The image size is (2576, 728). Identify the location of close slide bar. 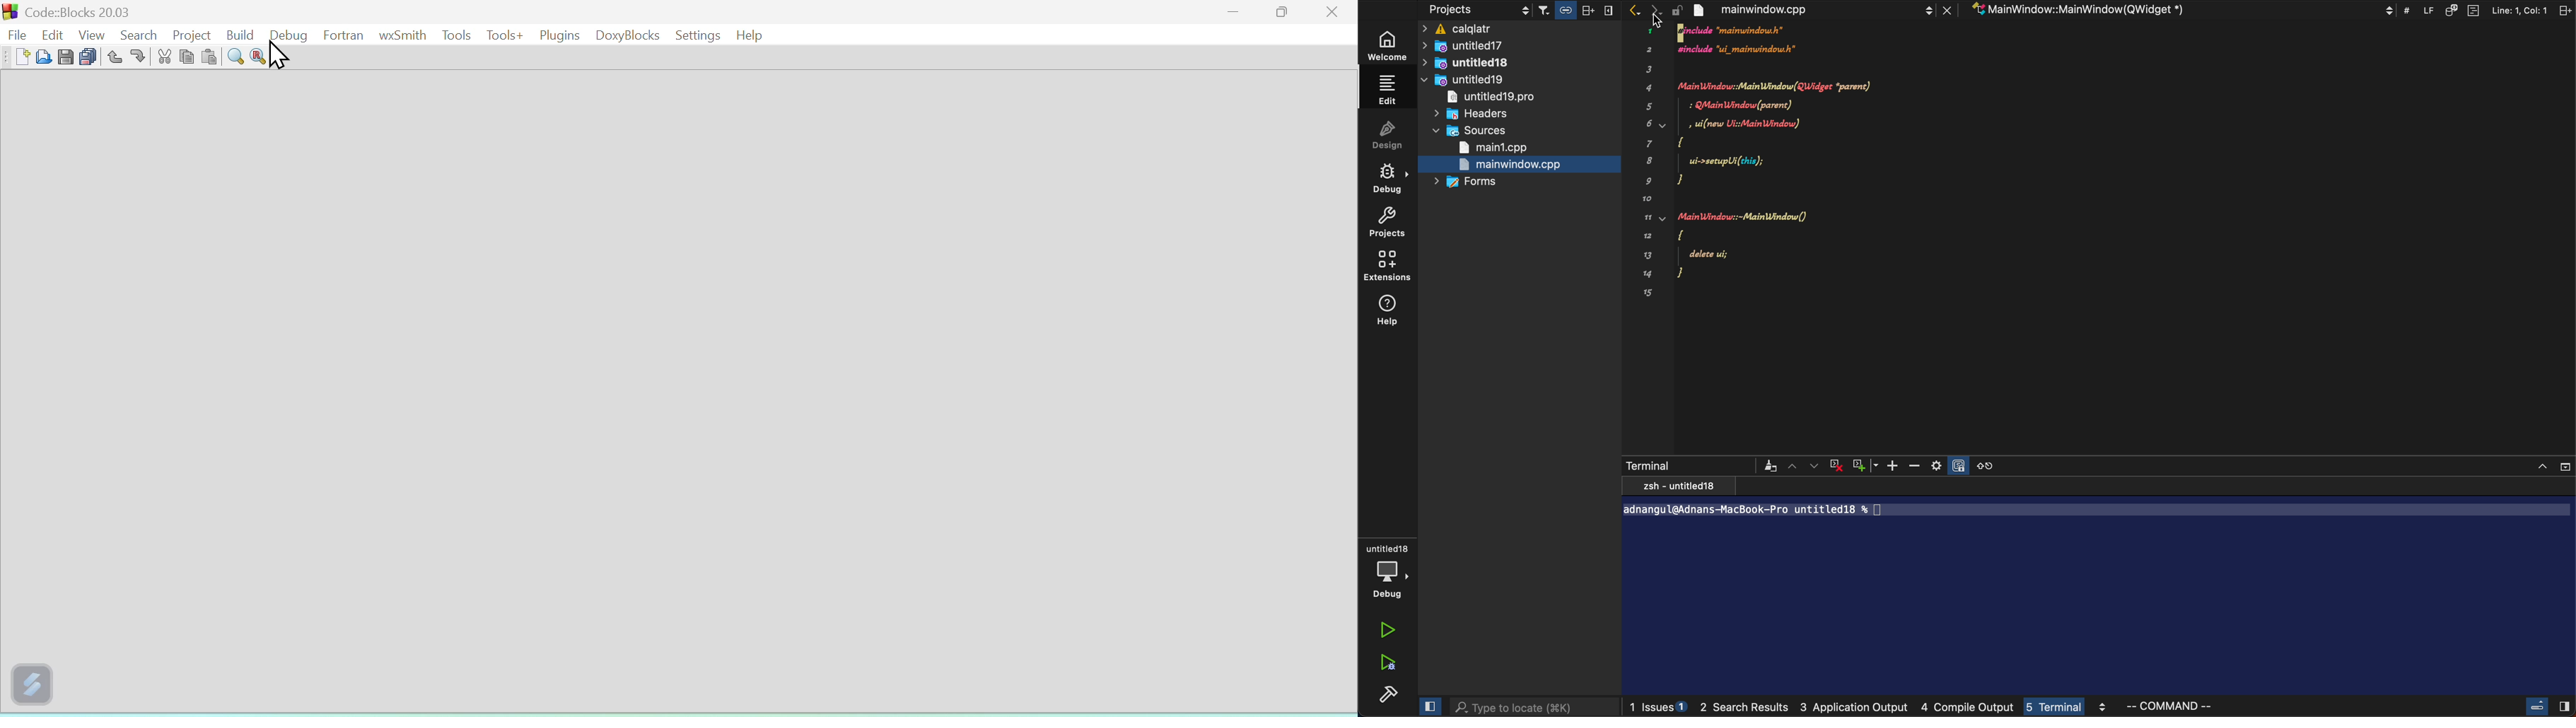
(1428, 704).